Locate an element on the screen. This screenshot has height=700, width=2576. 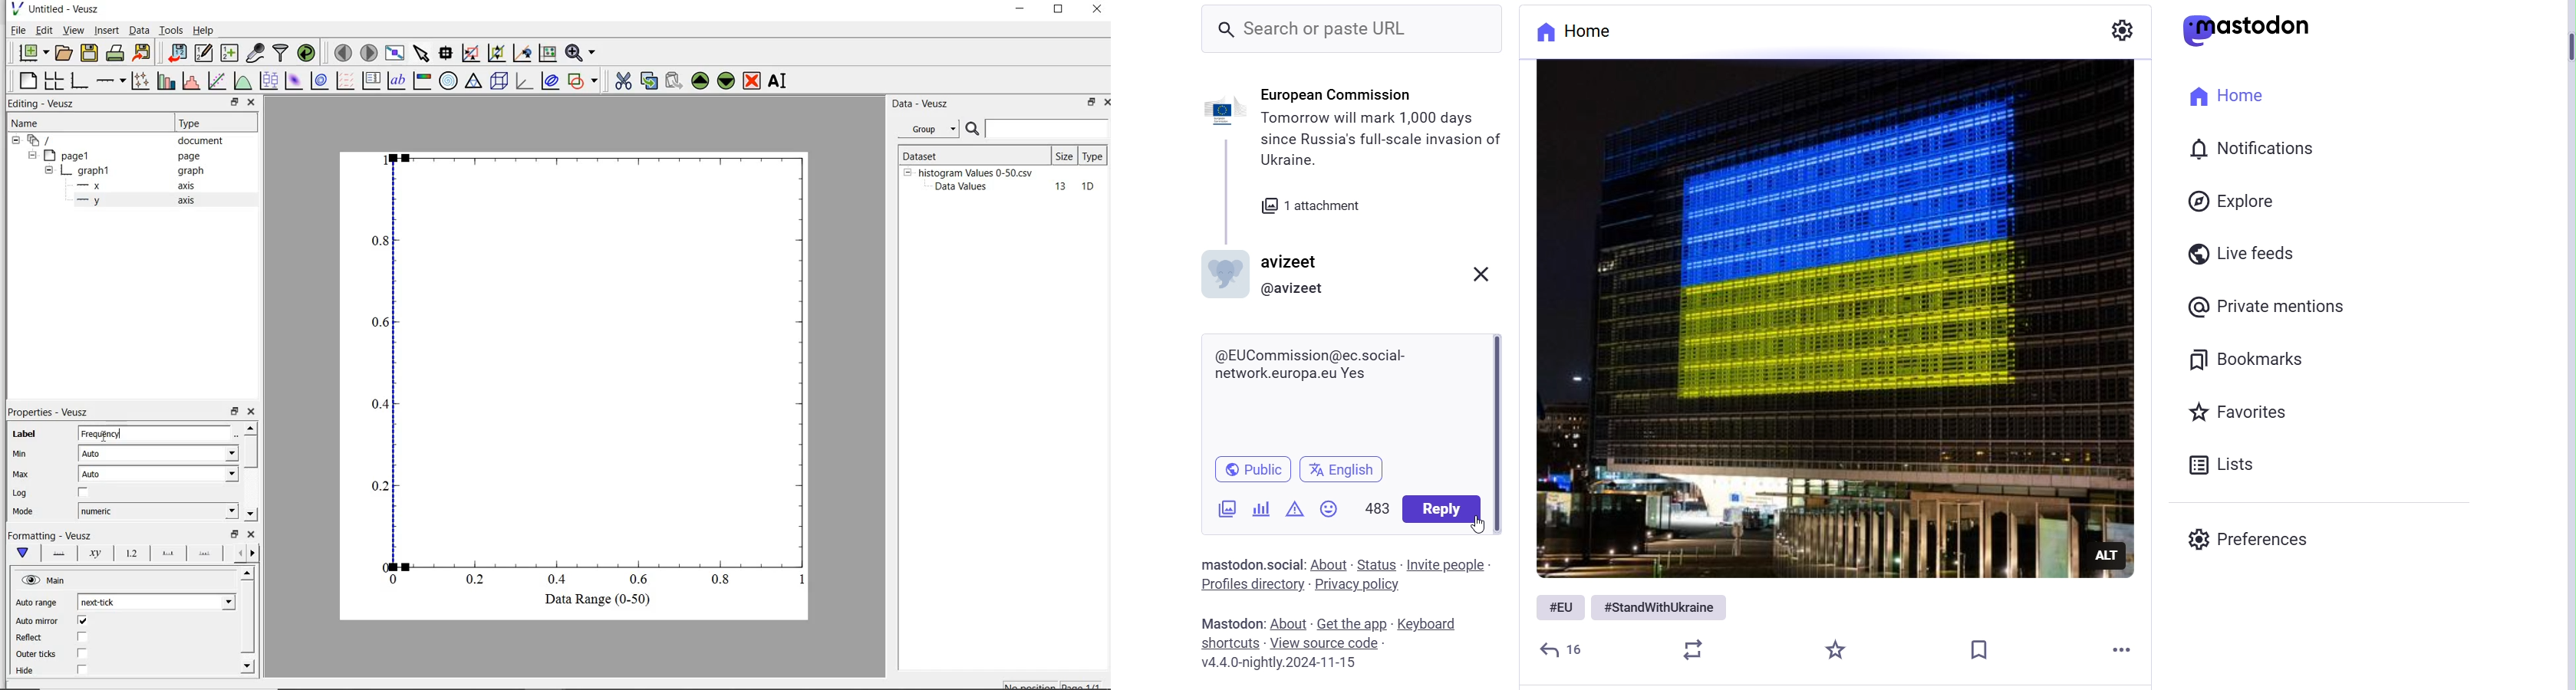
paste the selected widget is located at coordinates (673, 82).